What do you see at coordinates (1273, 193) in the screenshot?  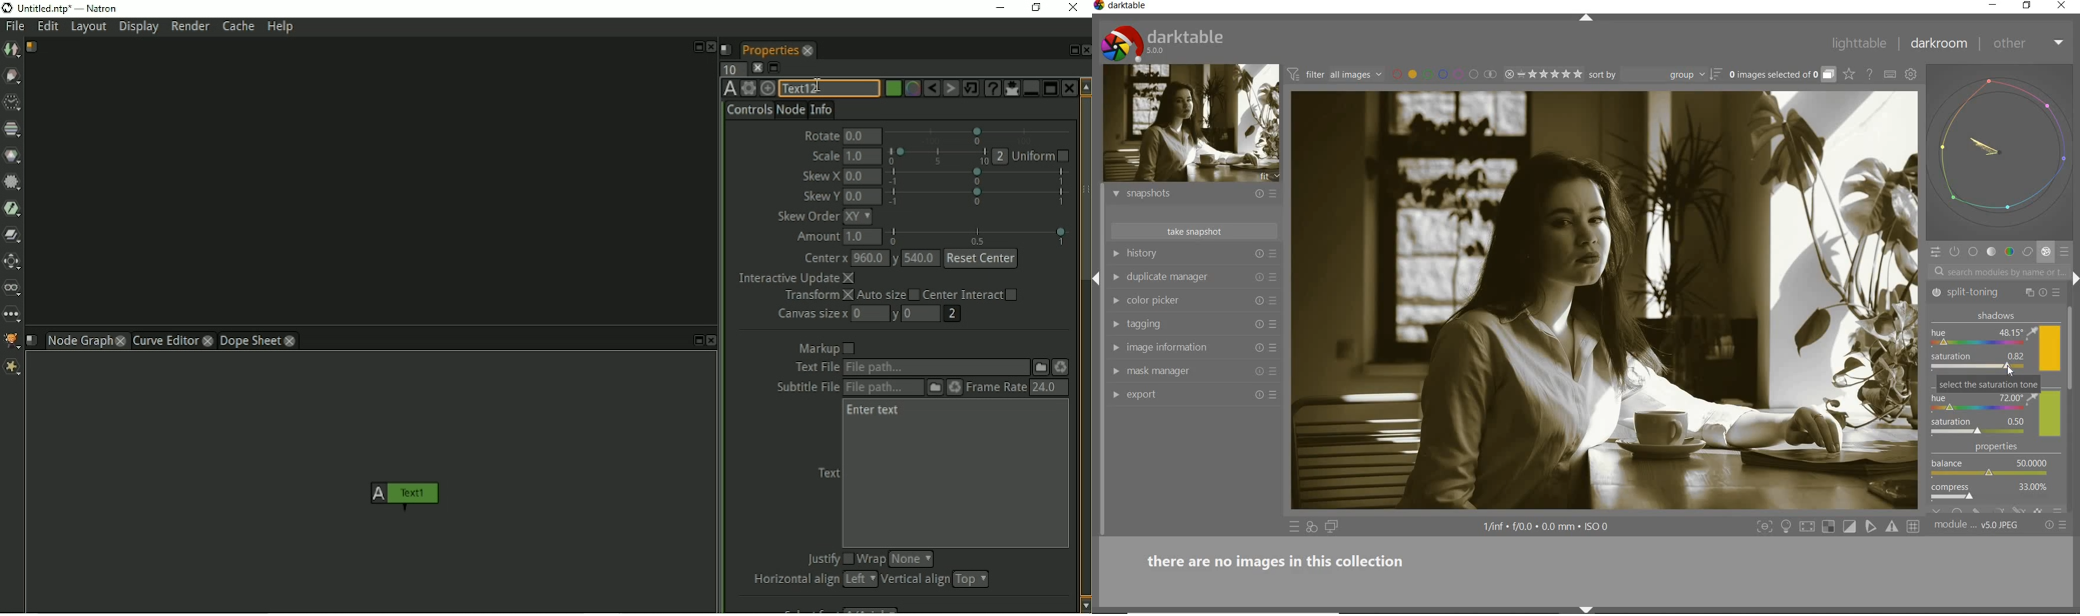 I see `presets and preferences` at bounding box center [1273, 193].